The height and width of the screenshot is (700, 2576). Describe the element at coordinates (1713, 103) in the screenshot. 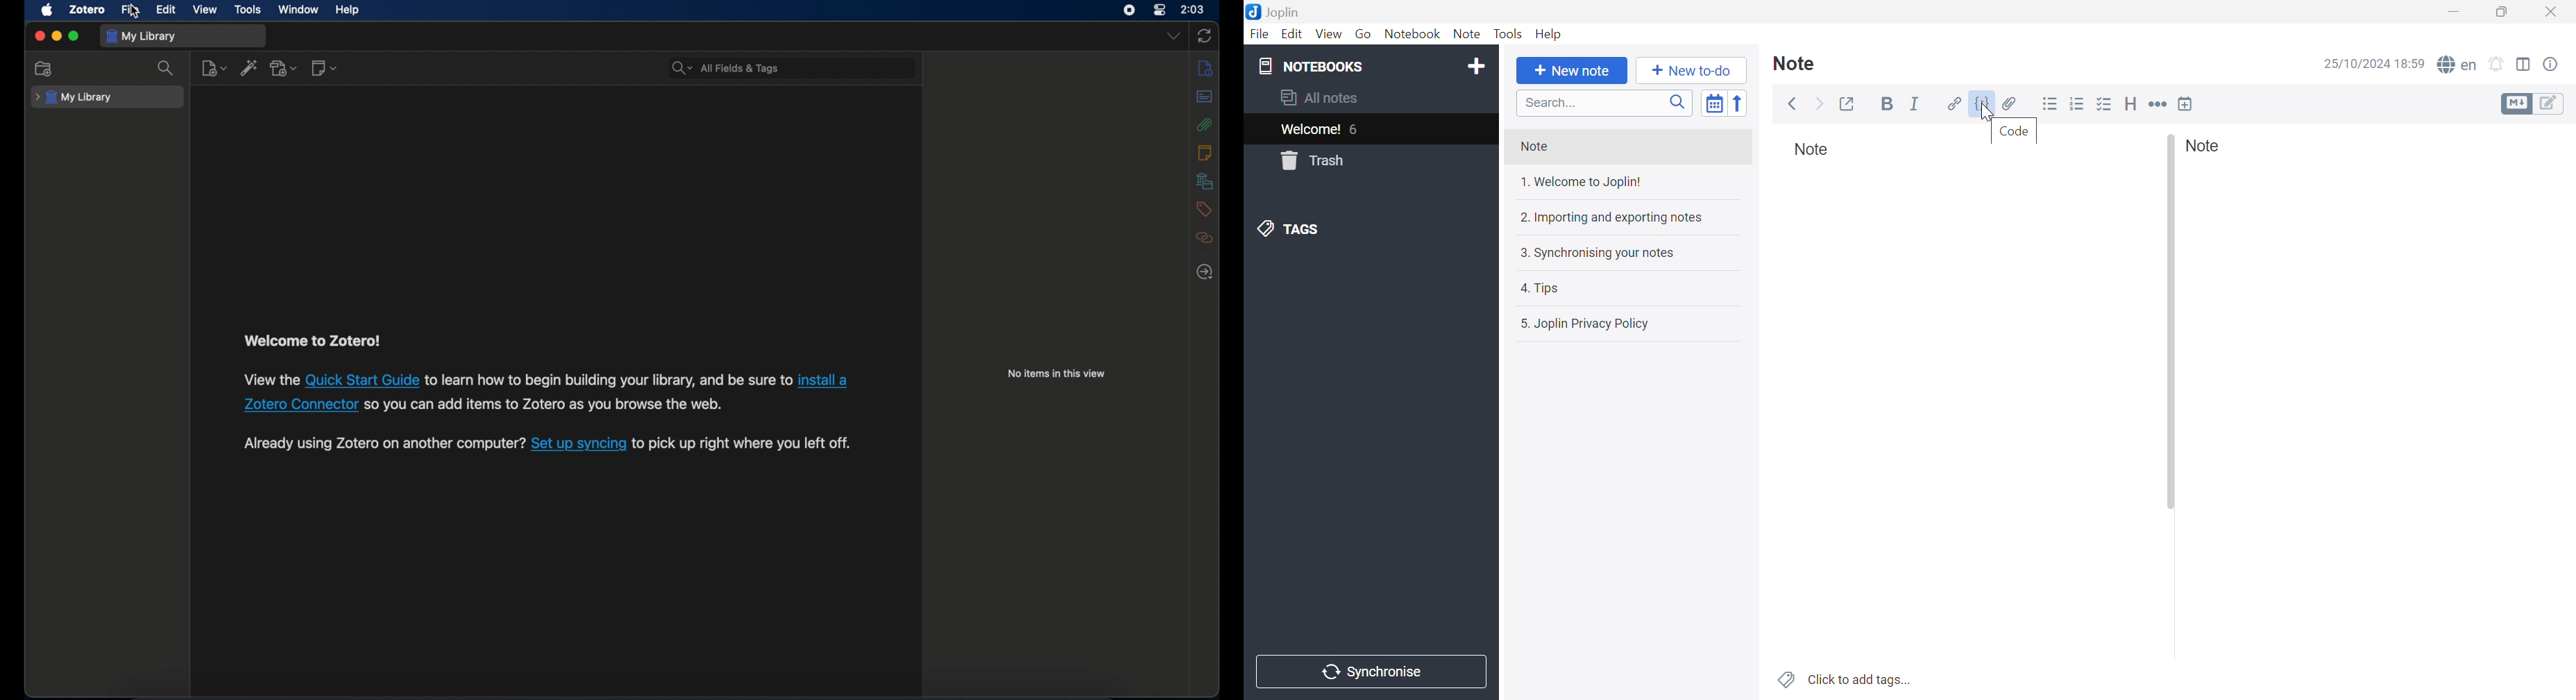

I see `Toggle sort order field: updated date -> created date` at that location.